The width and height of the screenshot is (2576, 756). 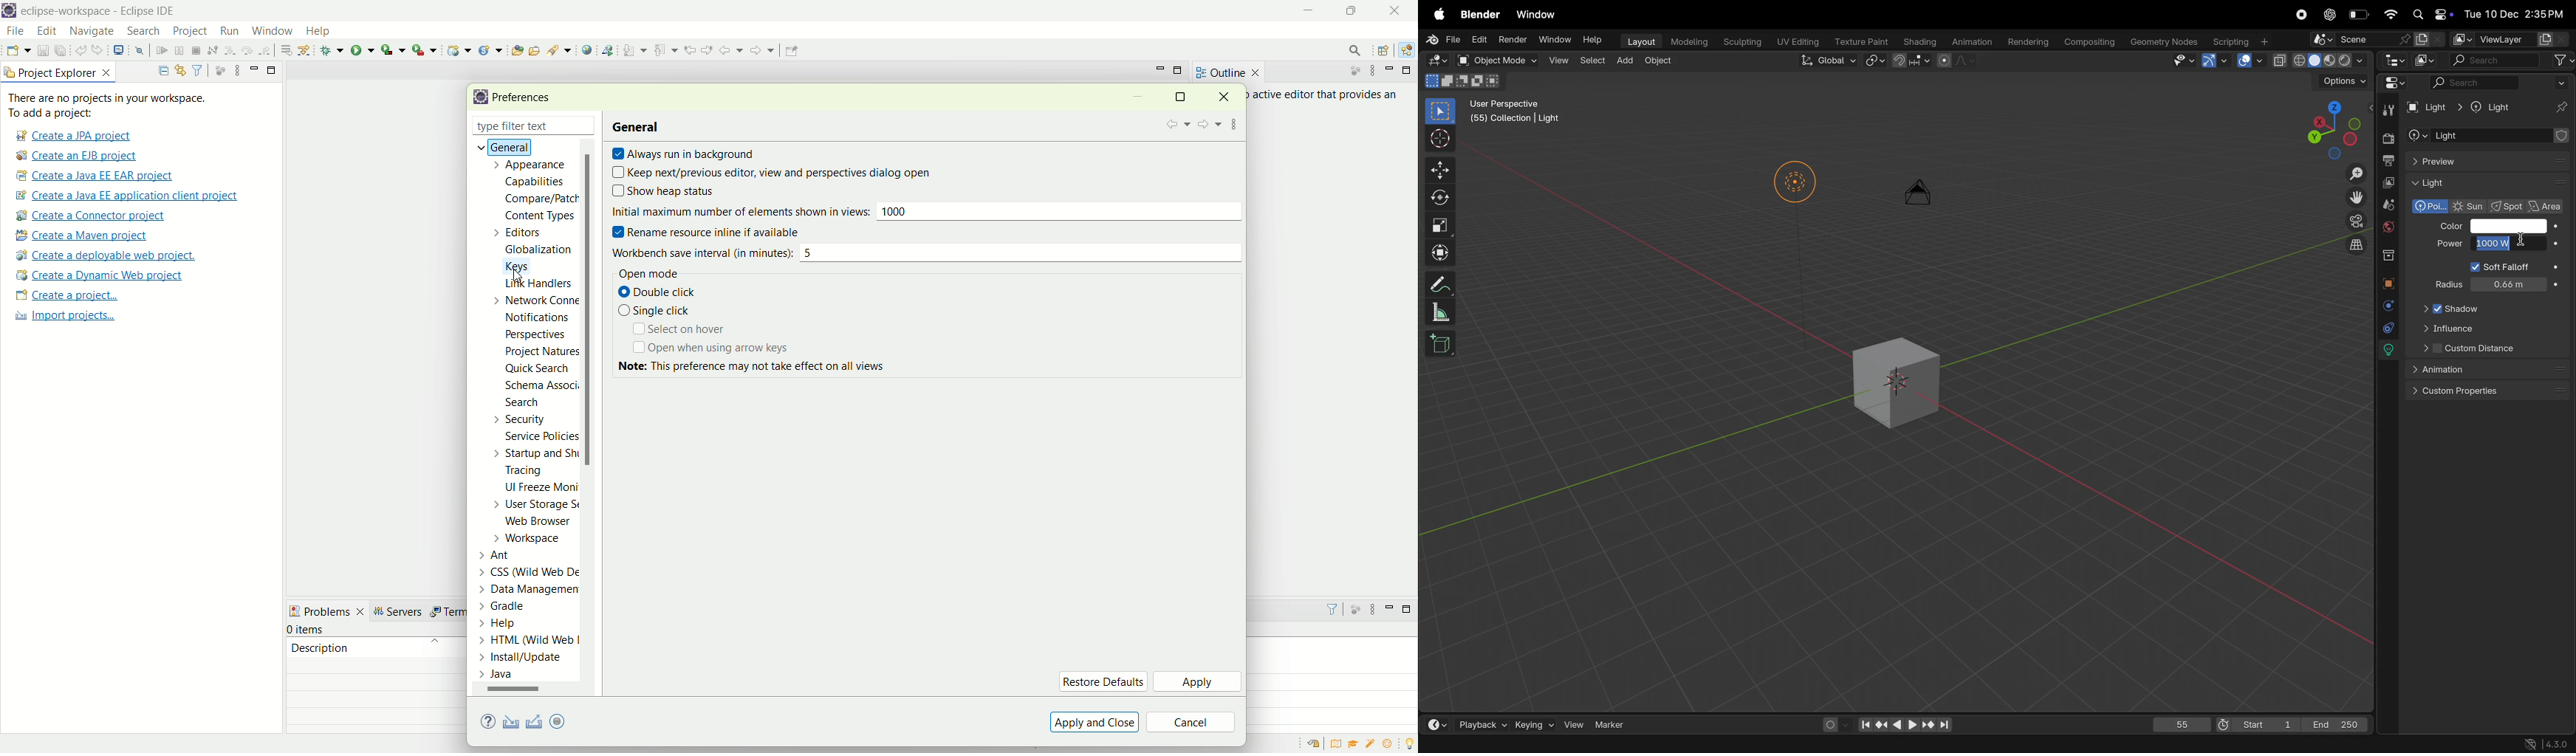 What do you see at coordinates (179, 52) in the screenshot?
I see `suspend` at bounding box center [179, 52].